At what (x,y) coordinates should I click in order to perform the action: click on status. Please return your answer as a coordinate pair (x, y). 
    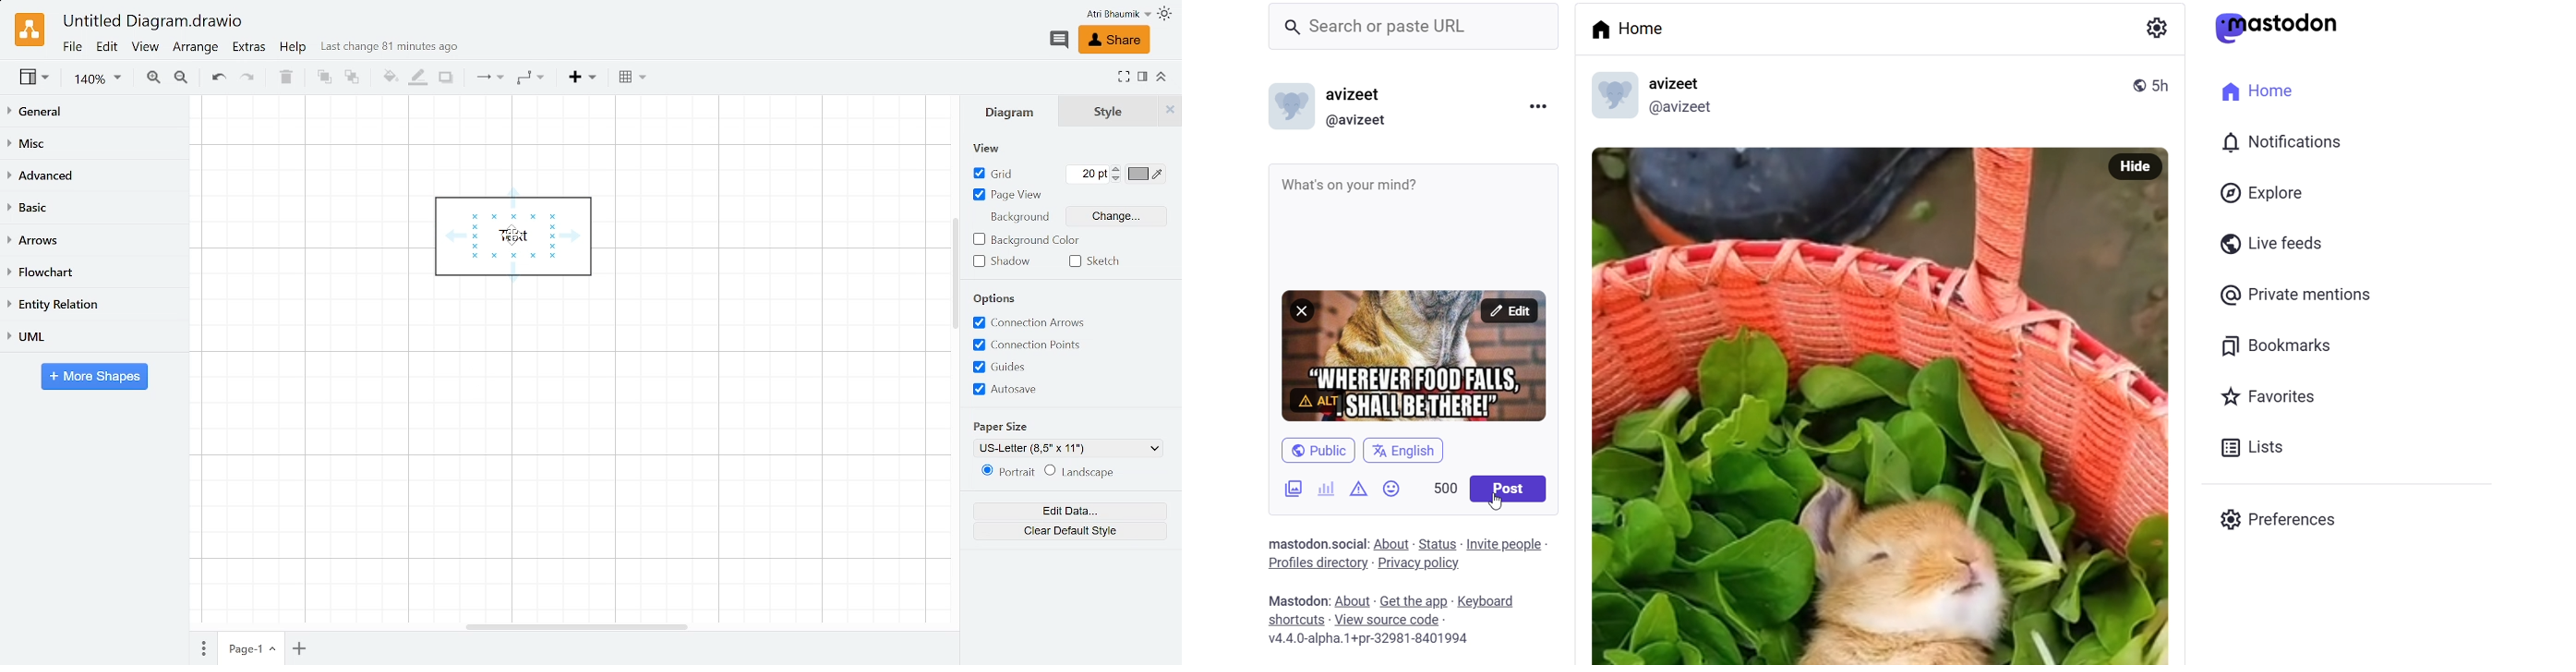
    Looking at the image, I should click on (1436, 544).